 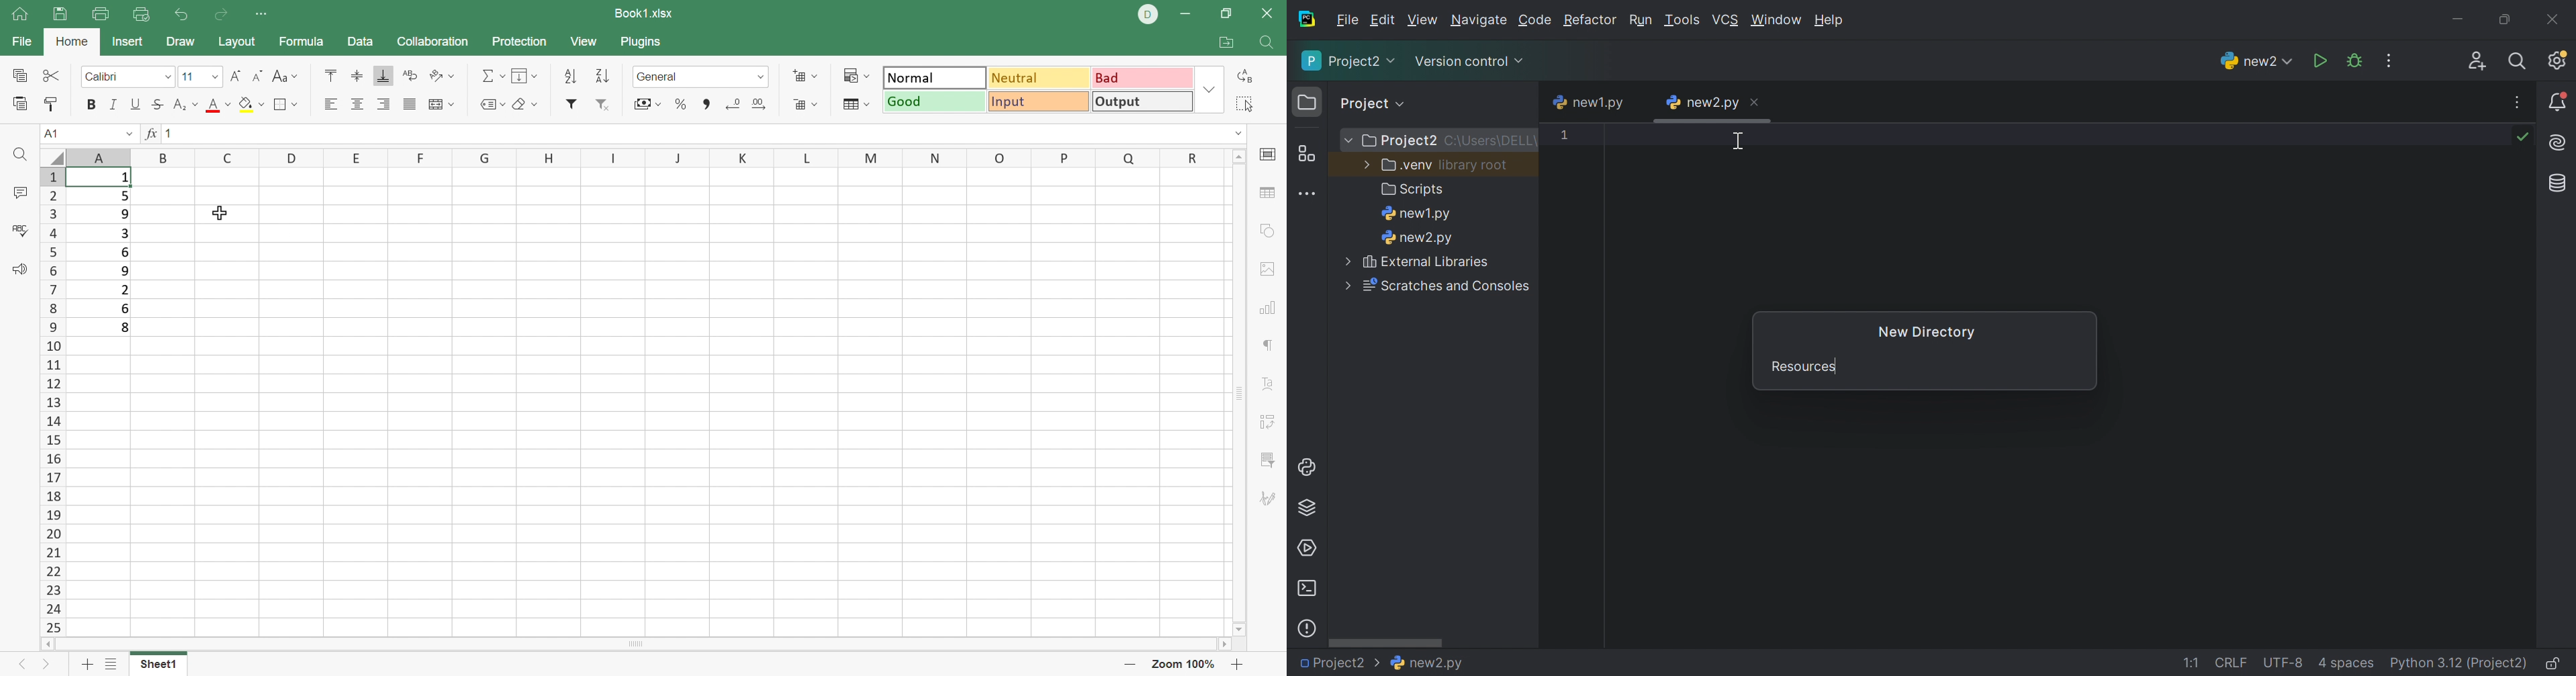 What do you see at coordinates (1269, 500) in the screenshot?
I see `Signature settings` at bounding box center [1269, 500].